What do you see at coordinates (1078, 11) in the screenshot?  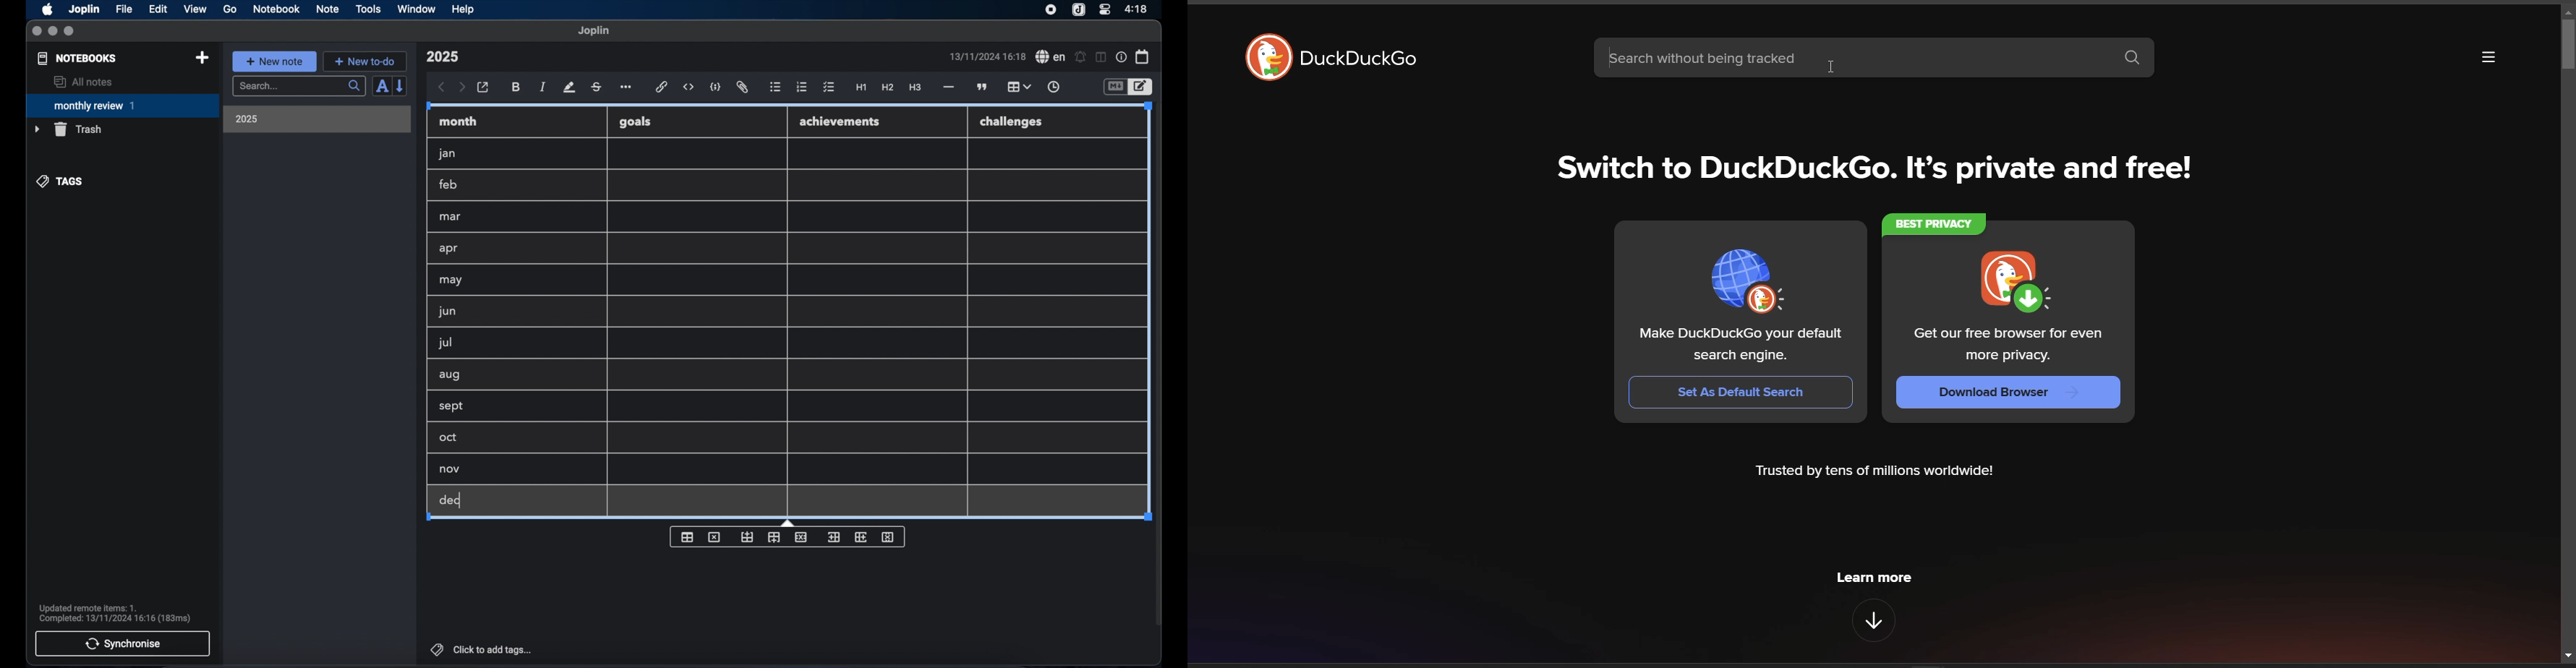 I see `joplin icon` at bounding box center [1078, 11].